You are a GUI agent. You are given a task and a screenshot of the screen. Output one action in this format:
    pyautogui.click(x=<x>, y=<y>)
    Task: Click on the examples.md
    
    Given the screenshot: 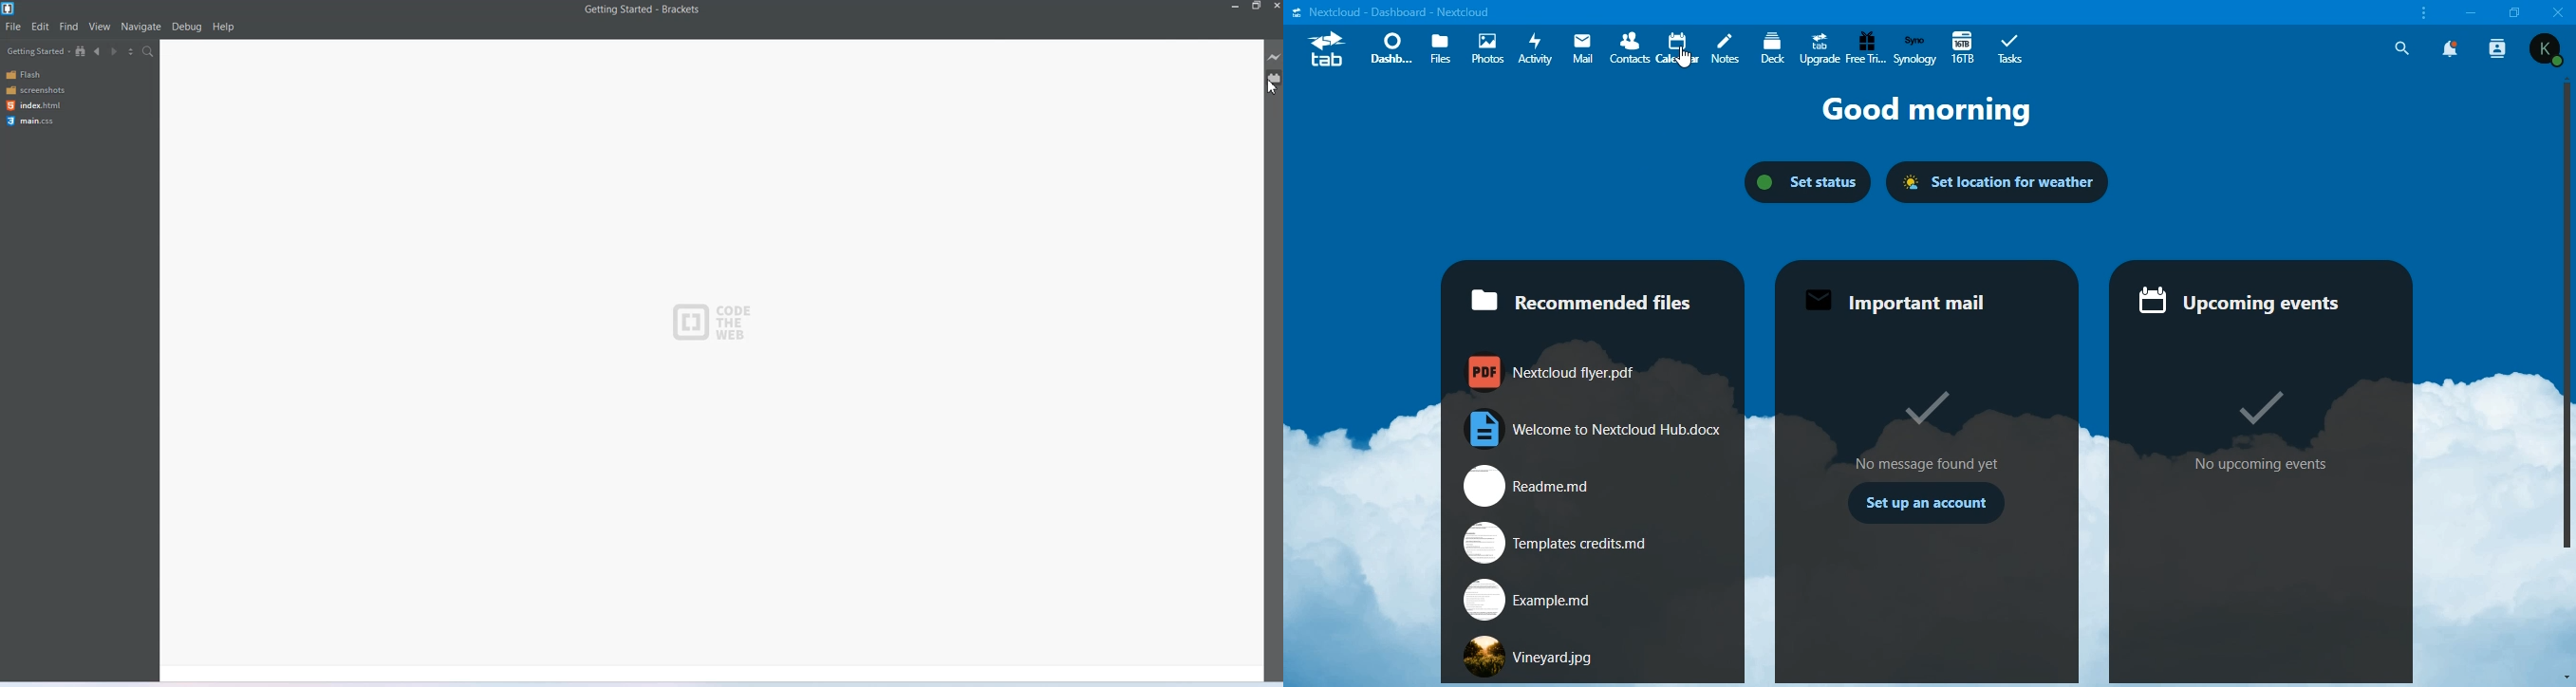 What is the action you would take?
    pyautogui.click(x=1529, y=599)
    